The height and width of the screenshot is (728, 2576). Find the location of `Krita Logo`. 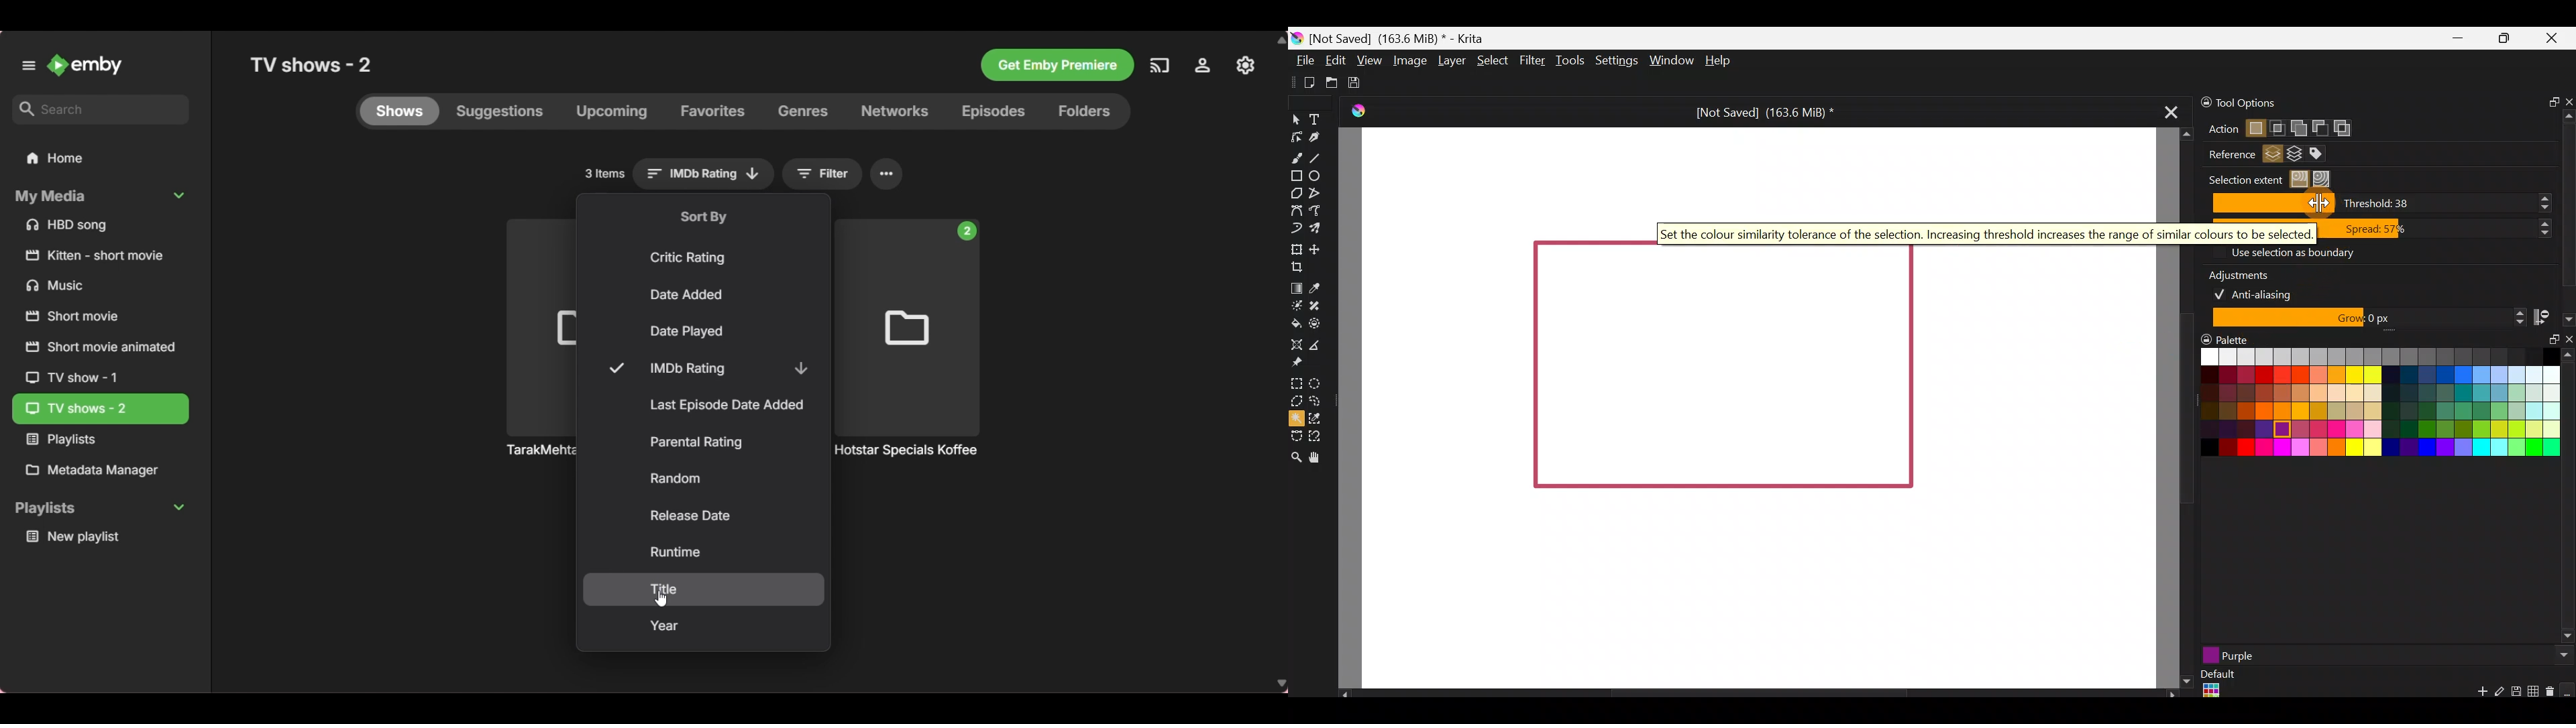

Krita Logo is located at coordinates (1358, 110).